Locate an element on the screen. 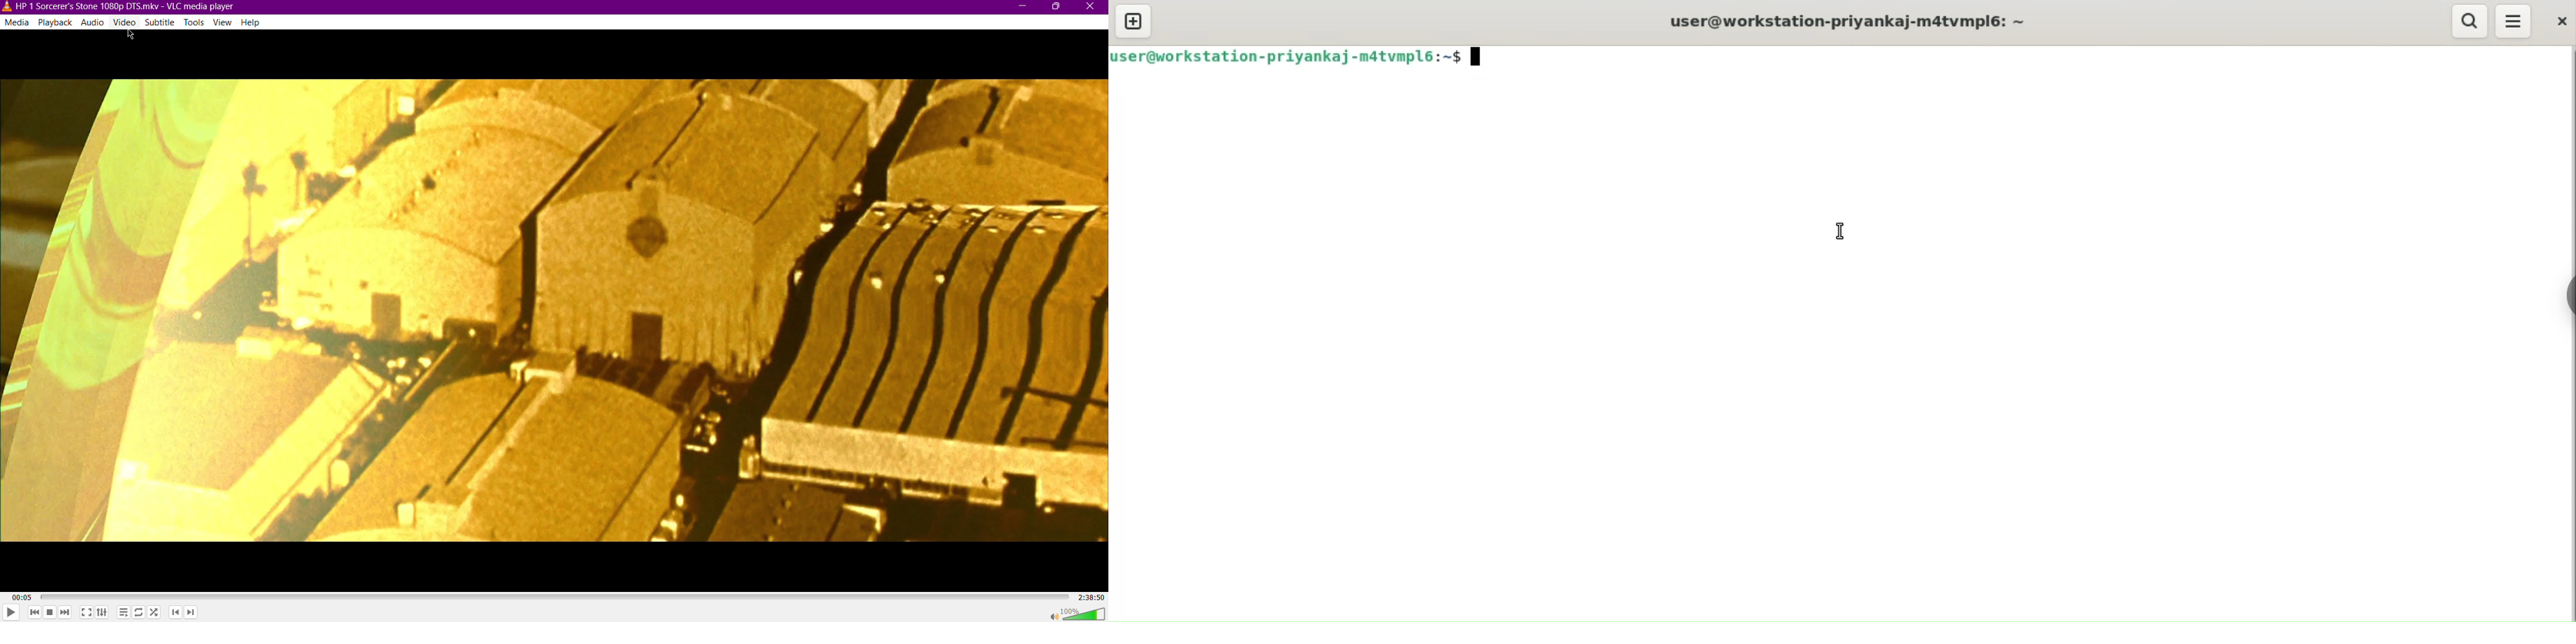  Tools is located at coordinates (195, 23).